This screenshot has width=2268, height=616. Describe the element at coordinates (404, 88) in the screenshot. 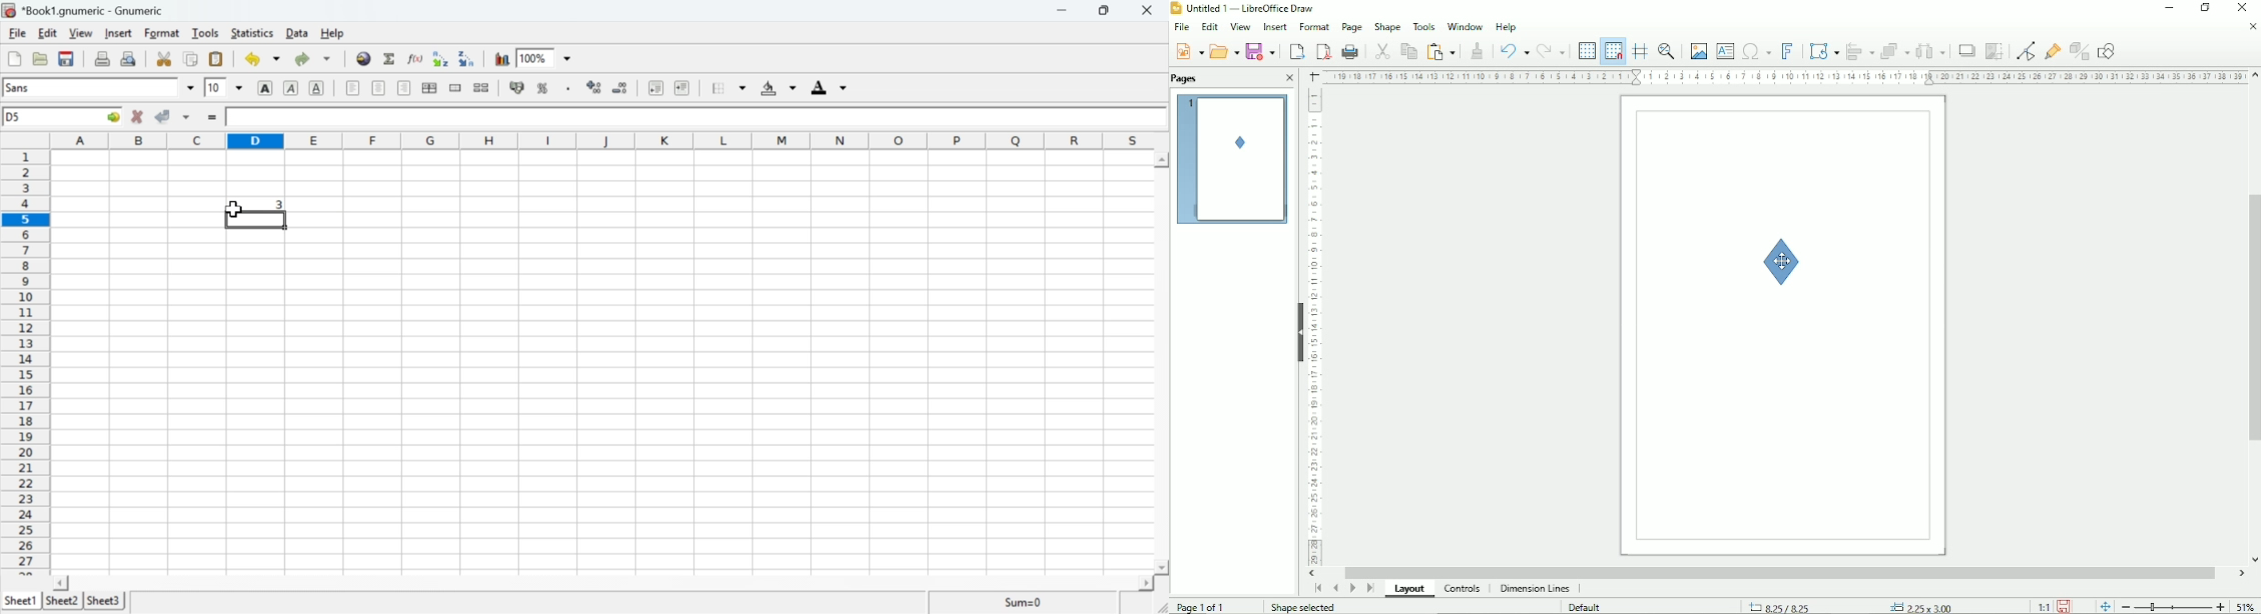

I see `Center horizontally` at that location.